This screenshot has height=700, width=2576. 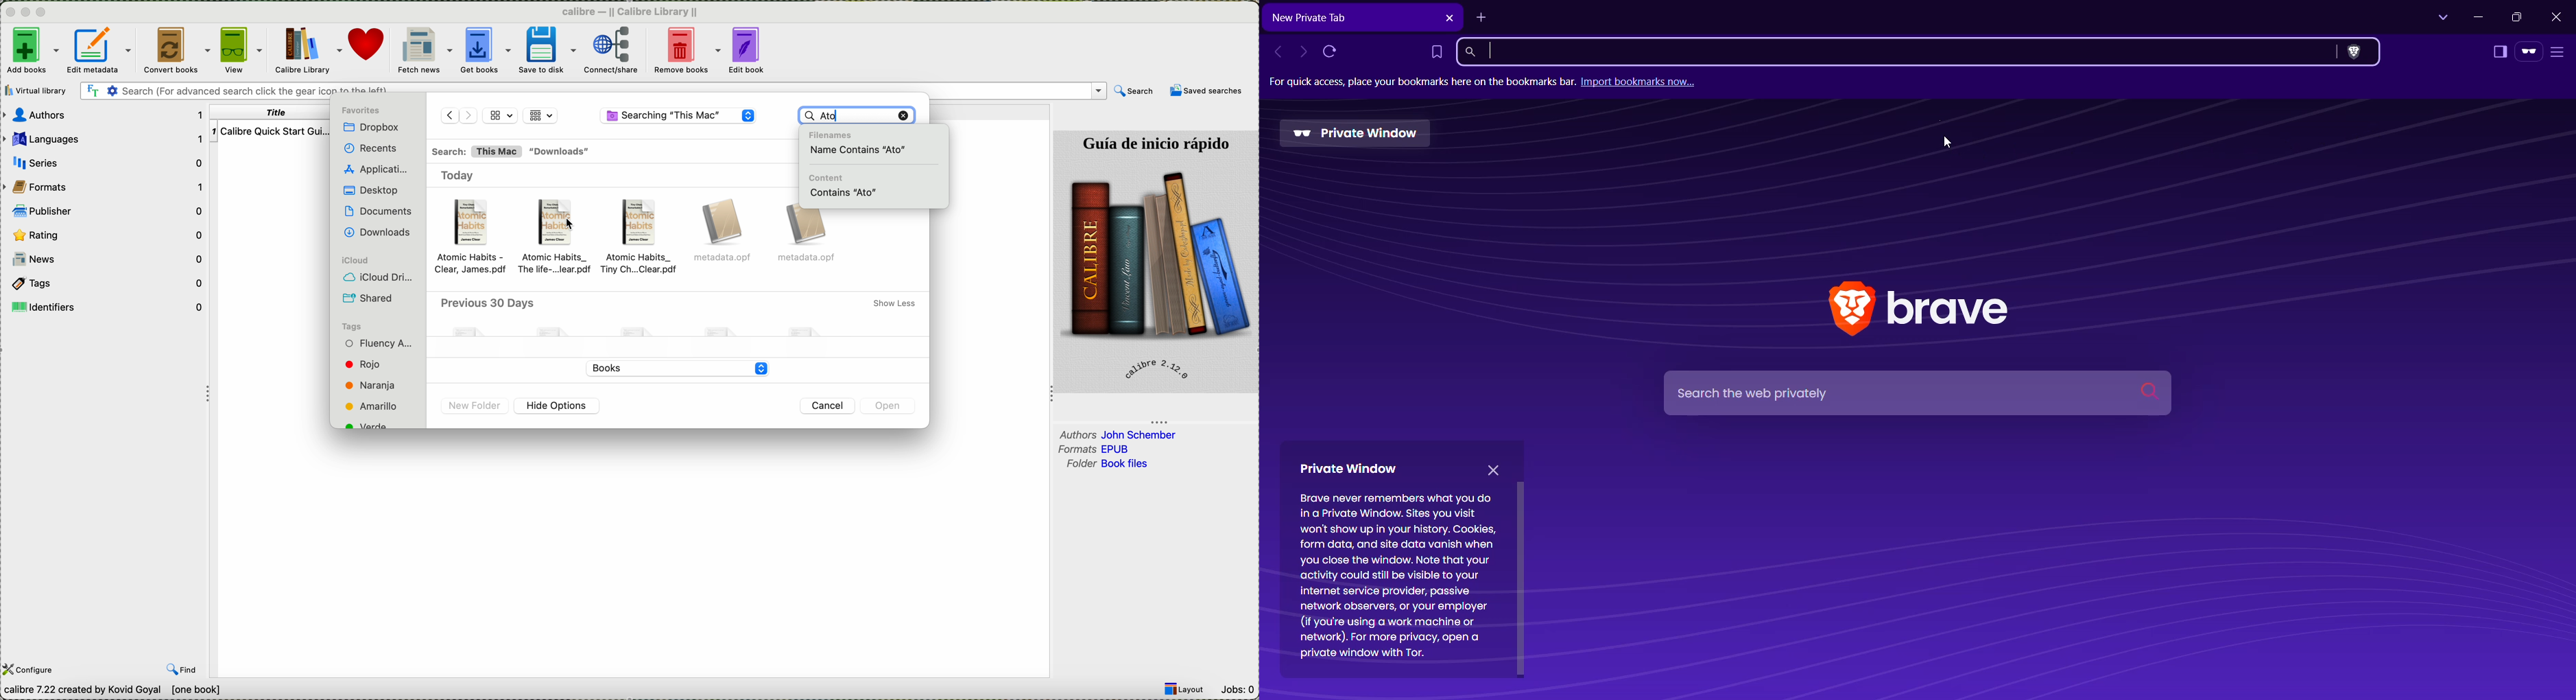 What do you see at coordinates (561, 152) in the screenshot?
I see `downloads` at bounding box center [561, 152].